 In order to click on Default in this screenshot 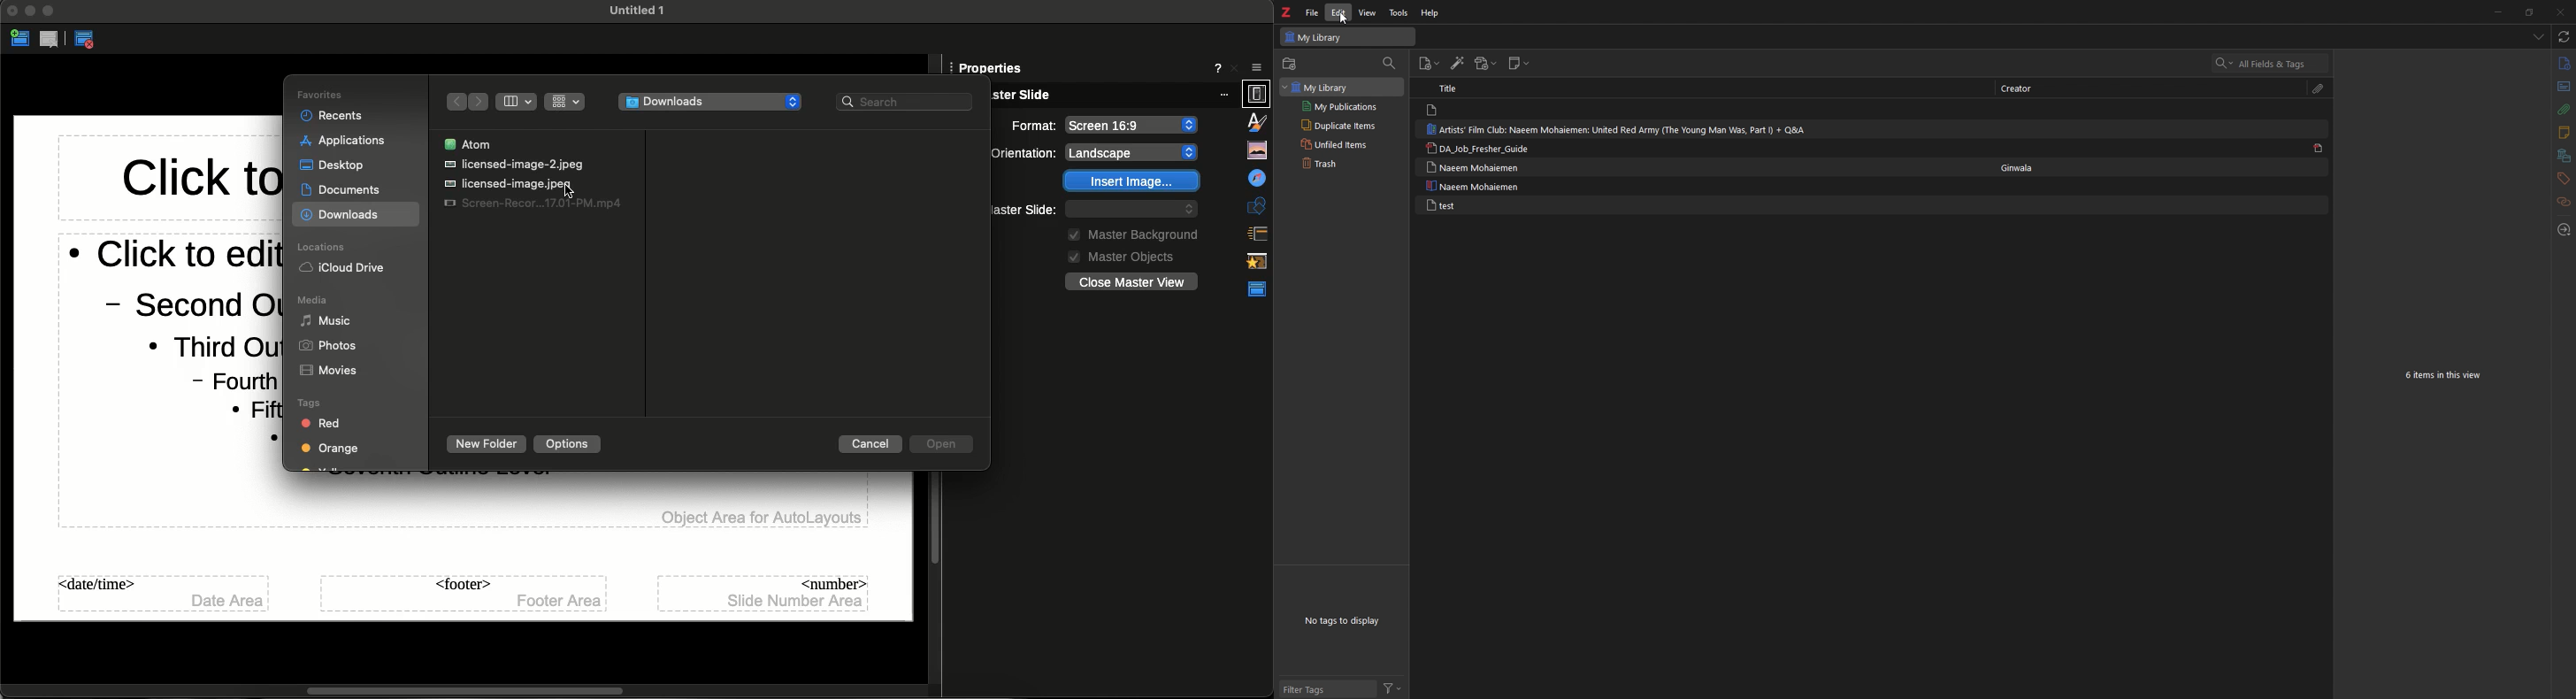, I will do `click(1132, 209)`.